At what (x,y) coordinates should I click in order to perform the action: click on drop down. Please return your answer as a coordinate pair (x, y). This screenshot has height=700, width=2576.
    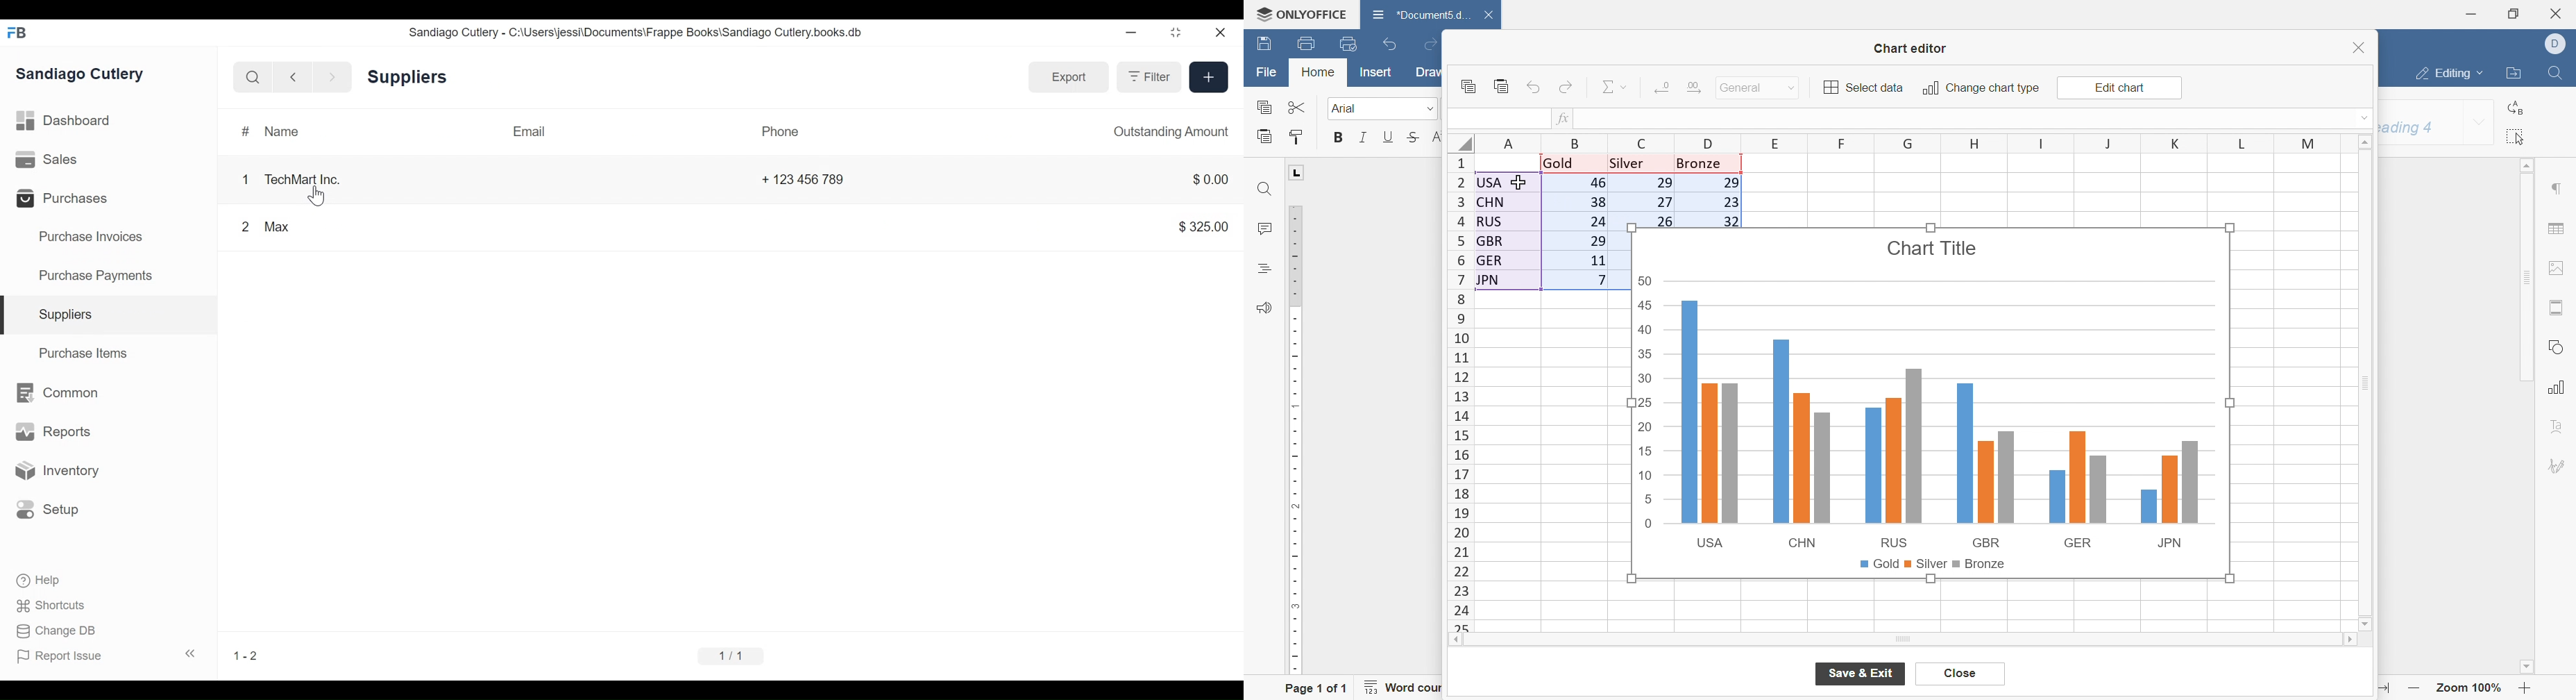
    Looking at the image, I should click on (2480, 124).